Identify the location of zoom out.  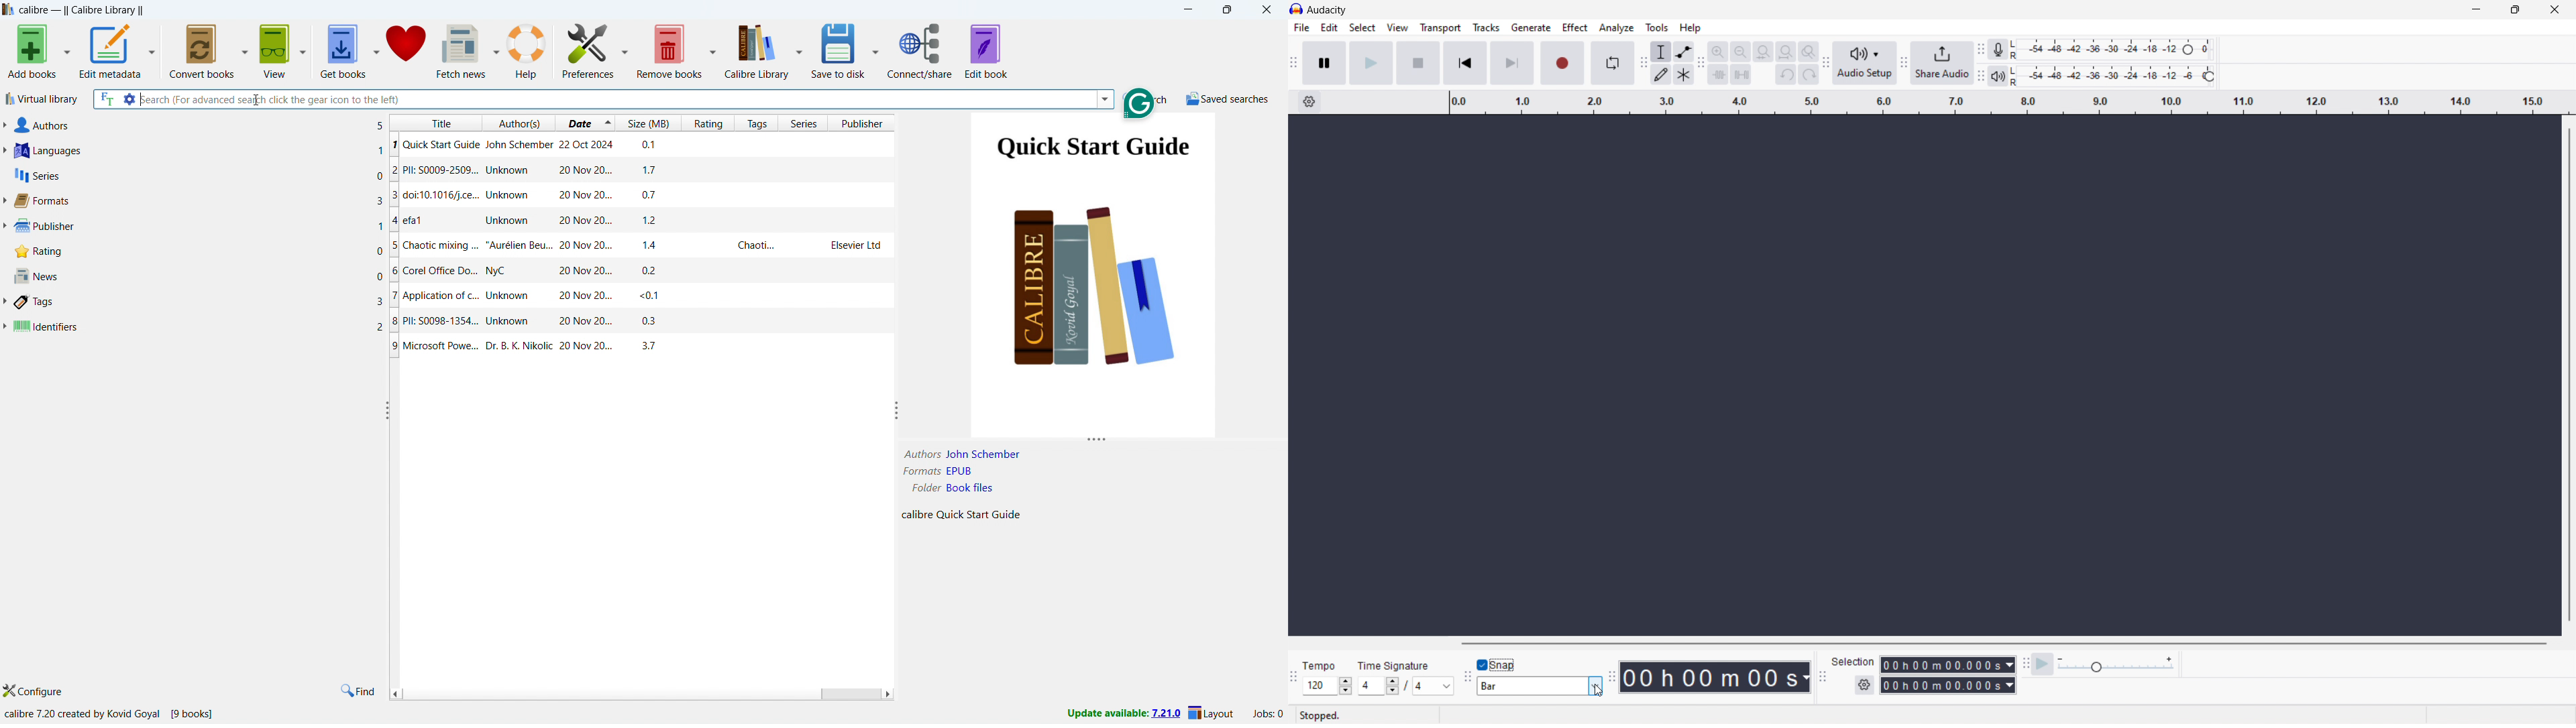
(1741, 52).